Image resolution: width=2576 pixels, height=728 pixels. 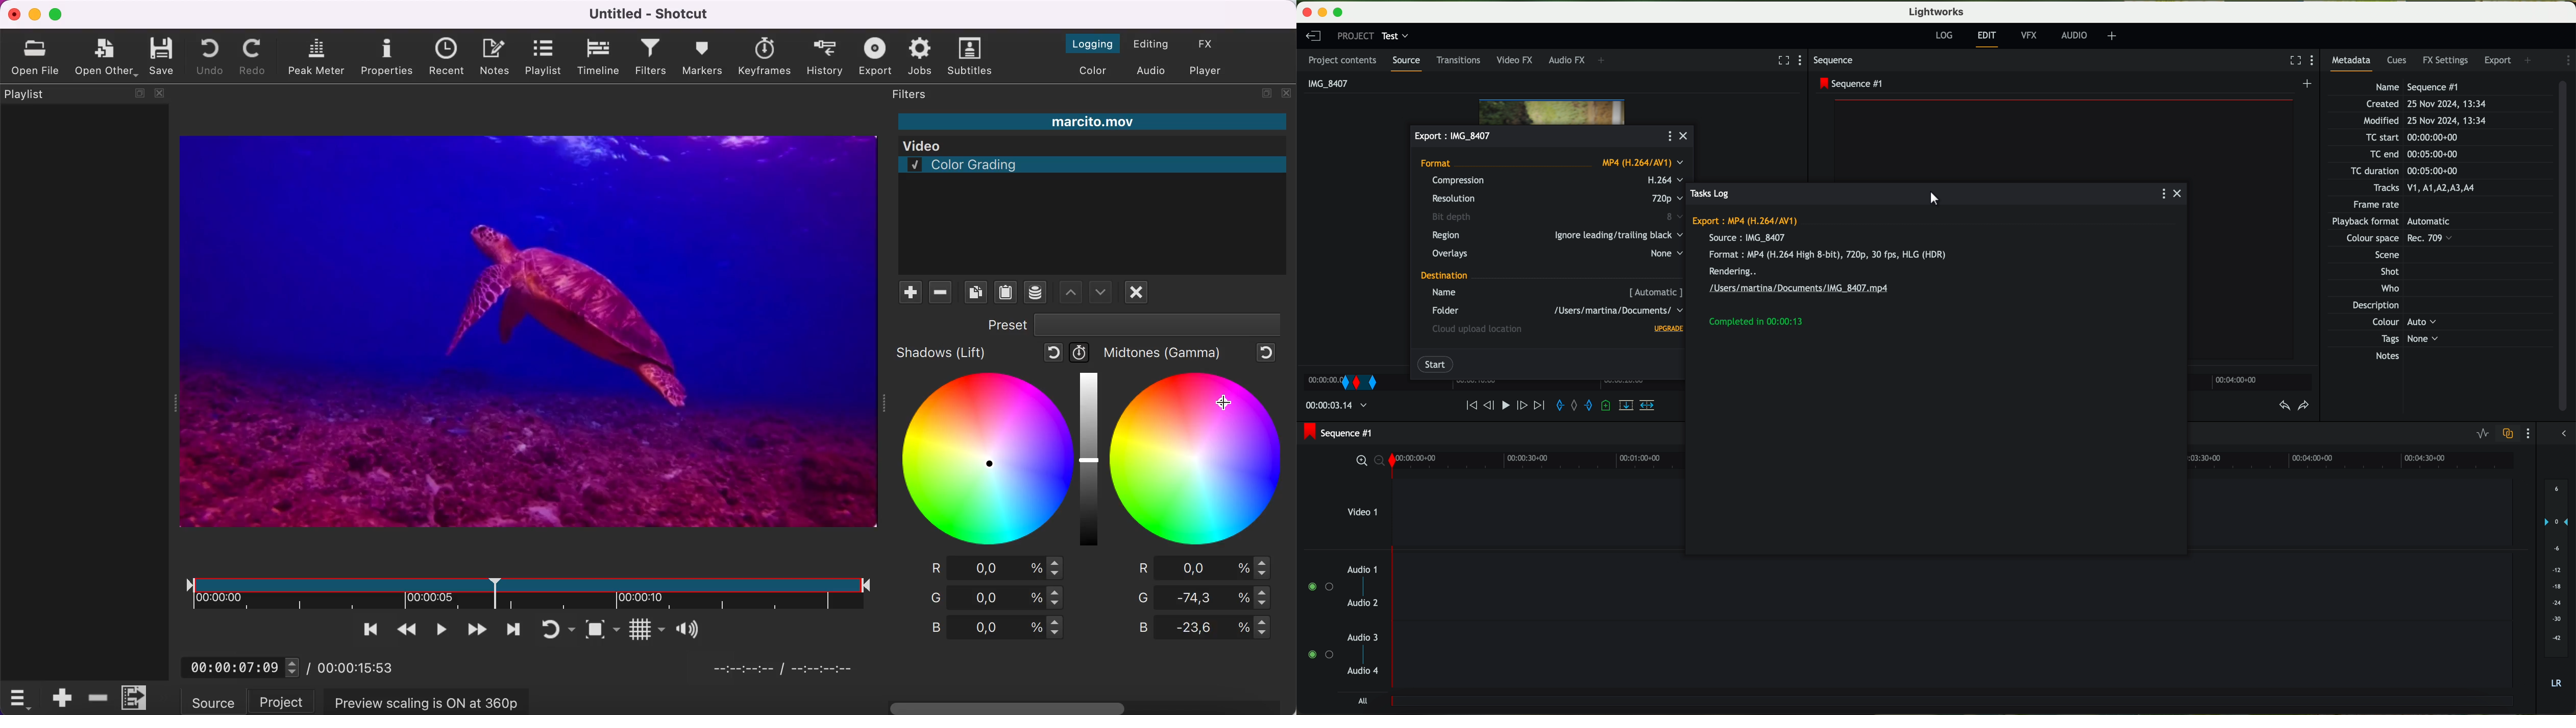 I want to click on tasks log, so click(x=1710, y=194).